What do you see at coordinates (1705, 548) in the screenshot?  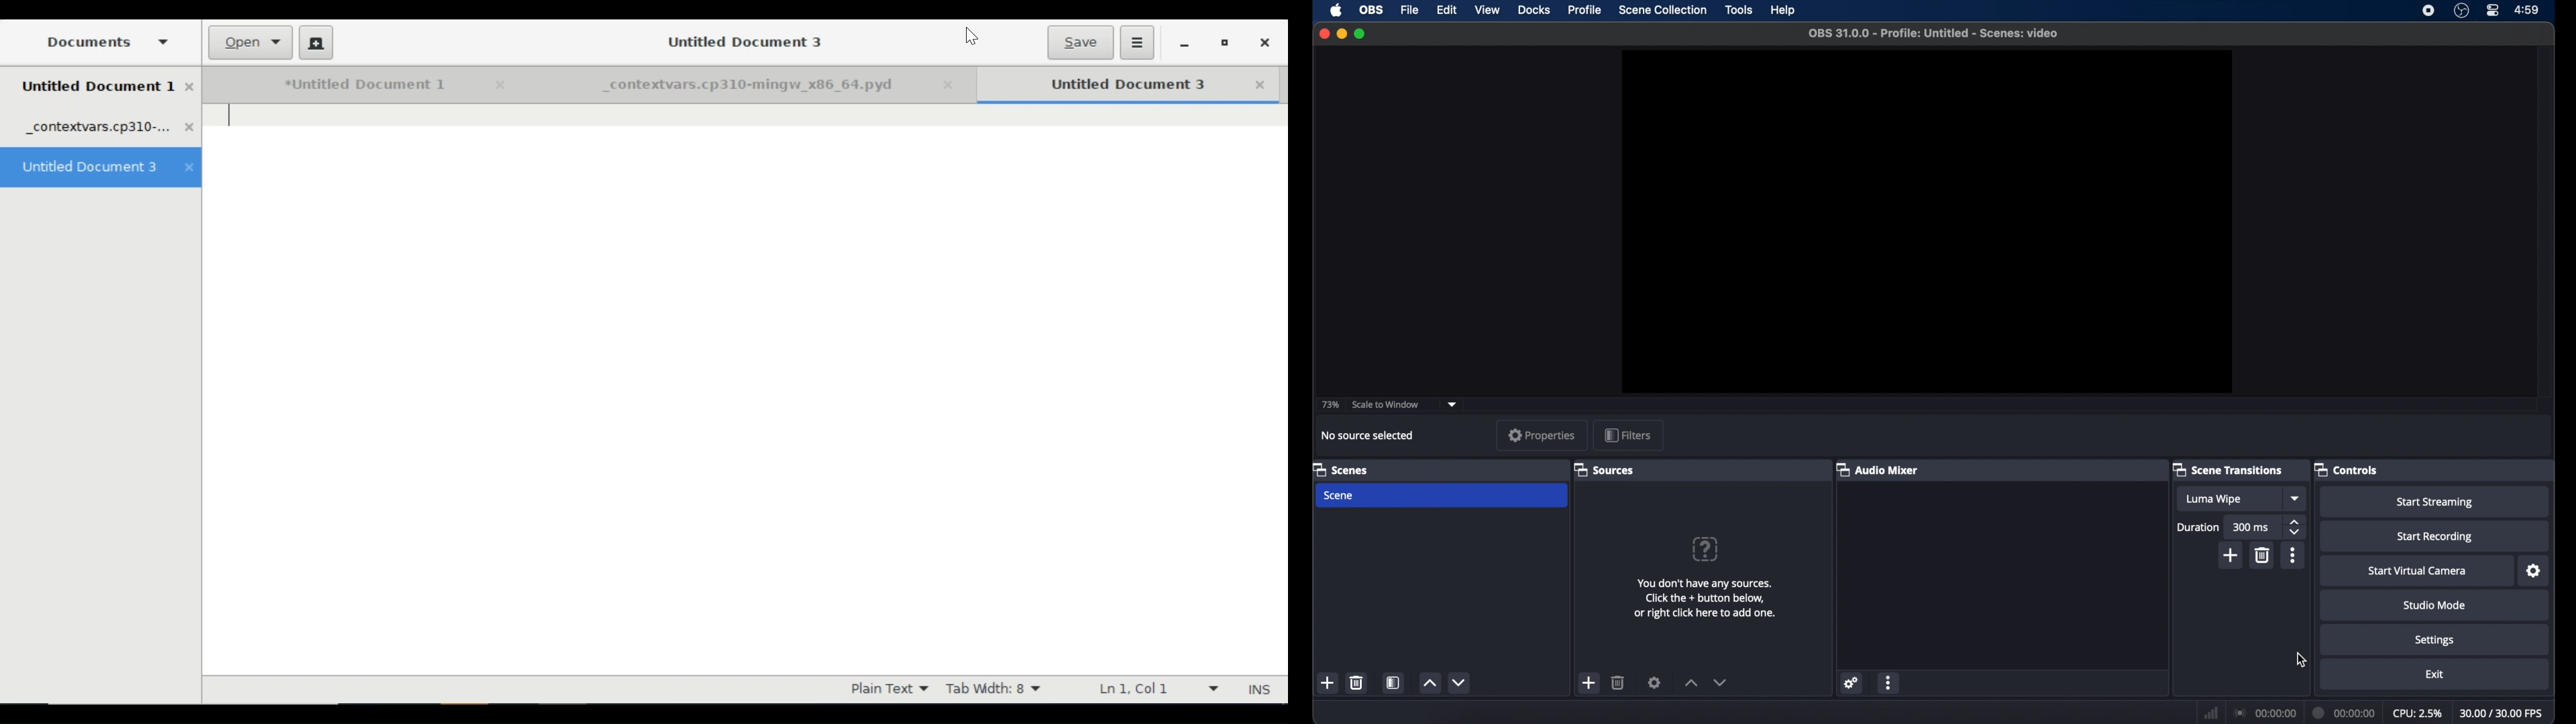 I see `question mark` at bounding box center [1705, 548].